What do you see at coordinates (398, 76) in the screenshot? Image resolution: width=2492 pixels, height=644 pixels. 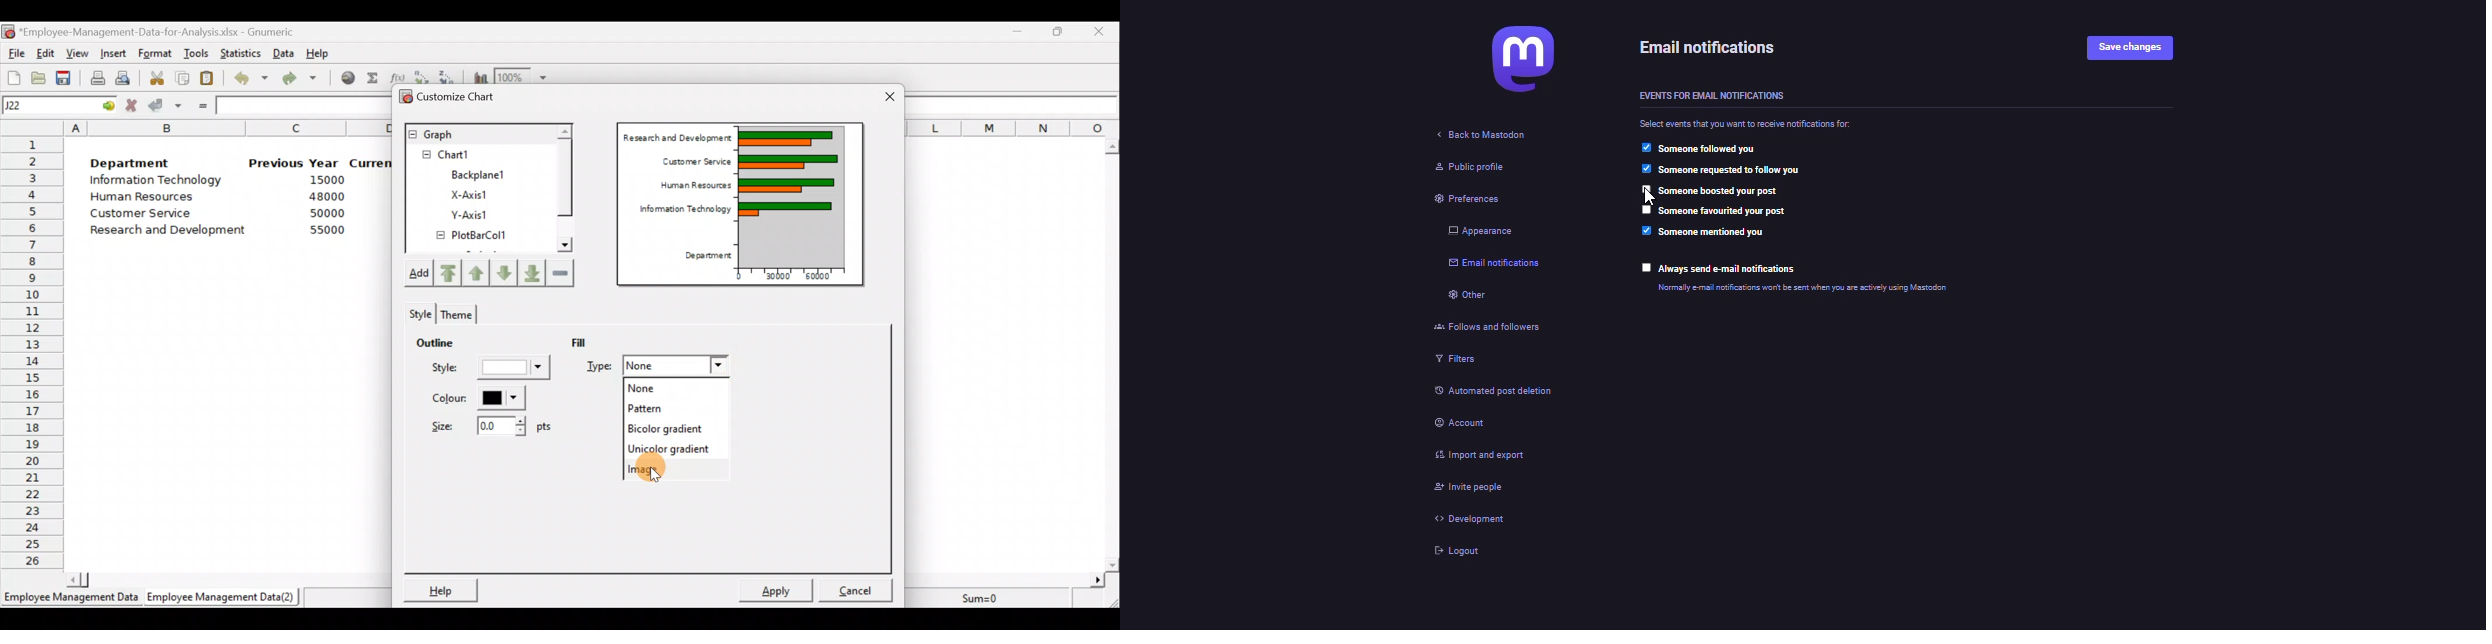 I see `Edit a function in the current cell` at bounding box center [398, 76].